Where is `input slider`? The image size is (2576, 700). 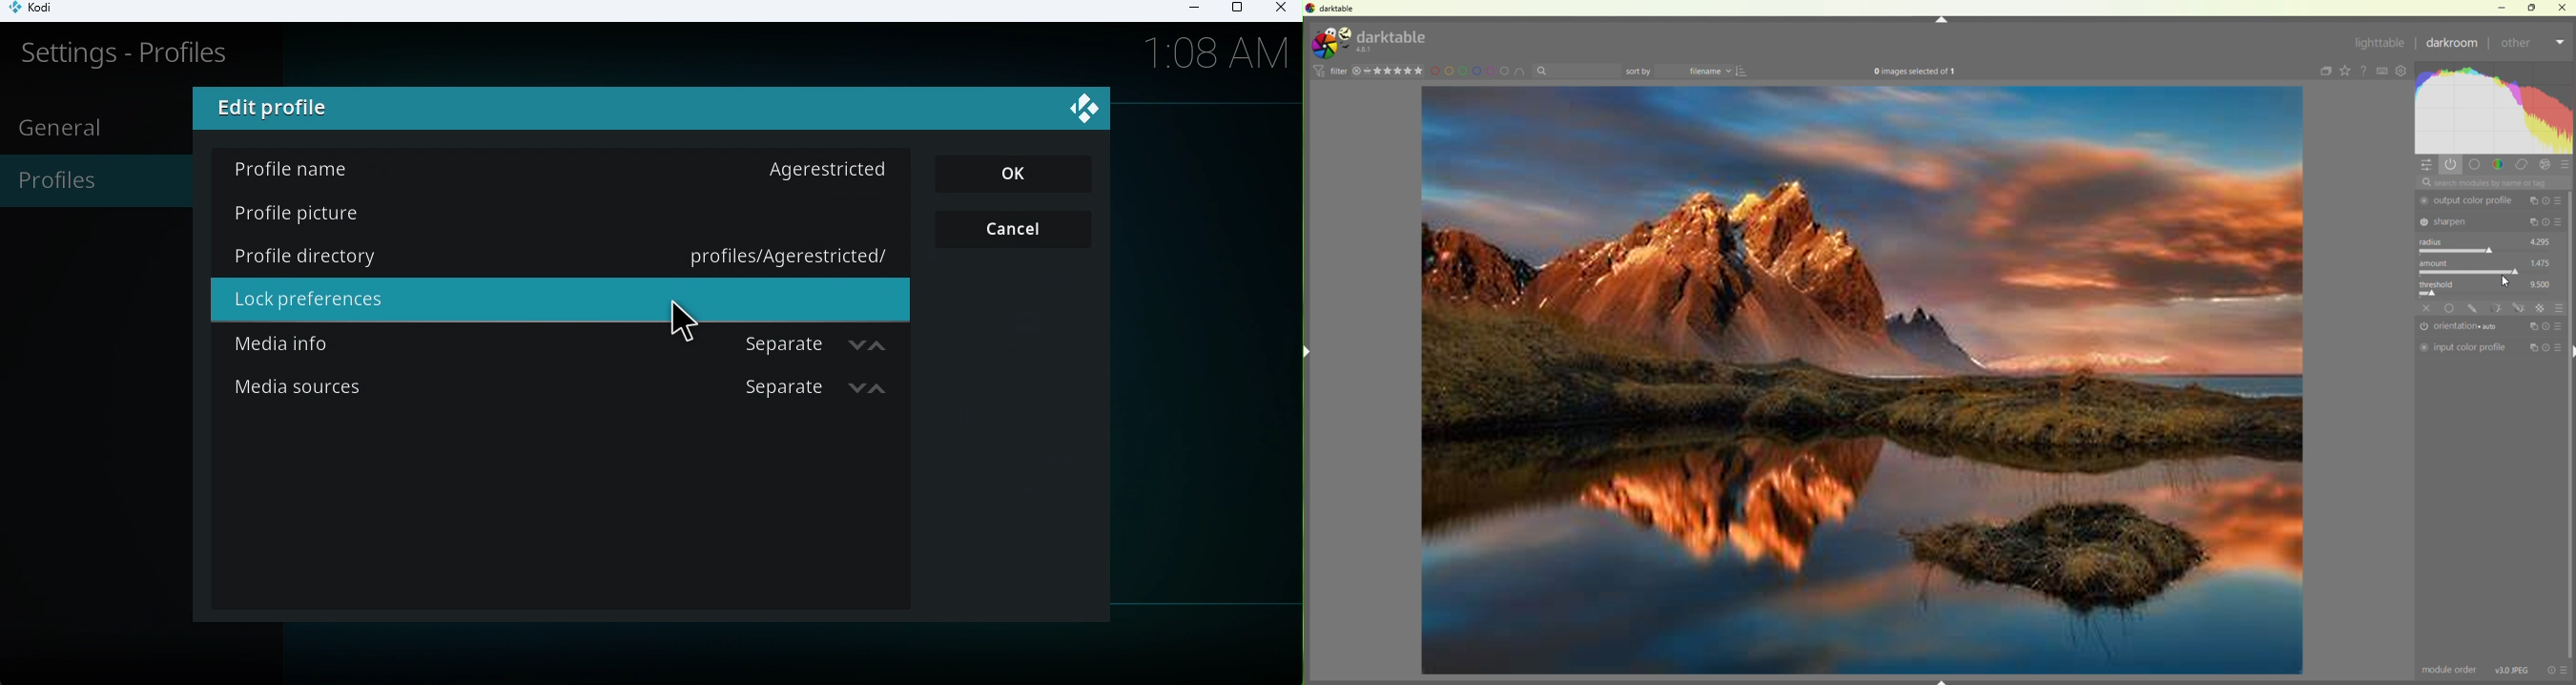
input slider is located at coordinates (2488, 272).